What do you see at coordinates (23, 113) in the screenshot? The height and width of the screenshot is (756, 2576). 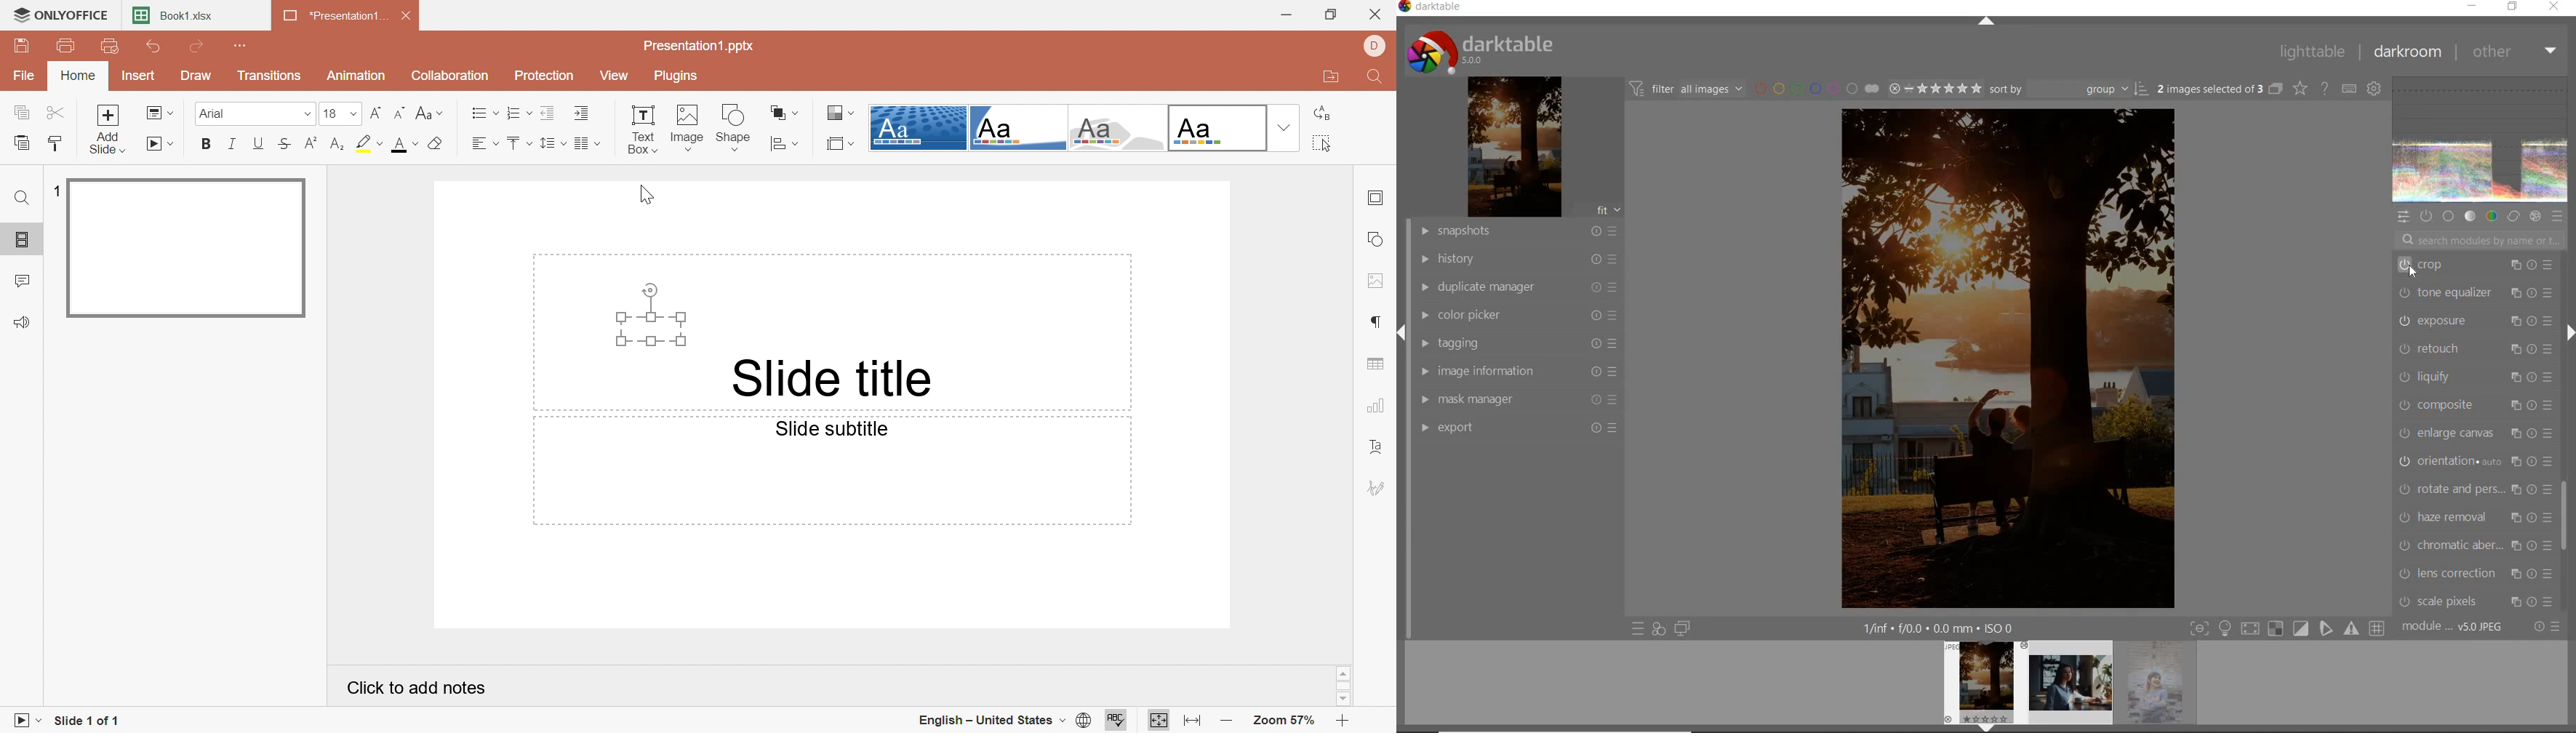 I see `Copy` at bounding box center [23, 113].